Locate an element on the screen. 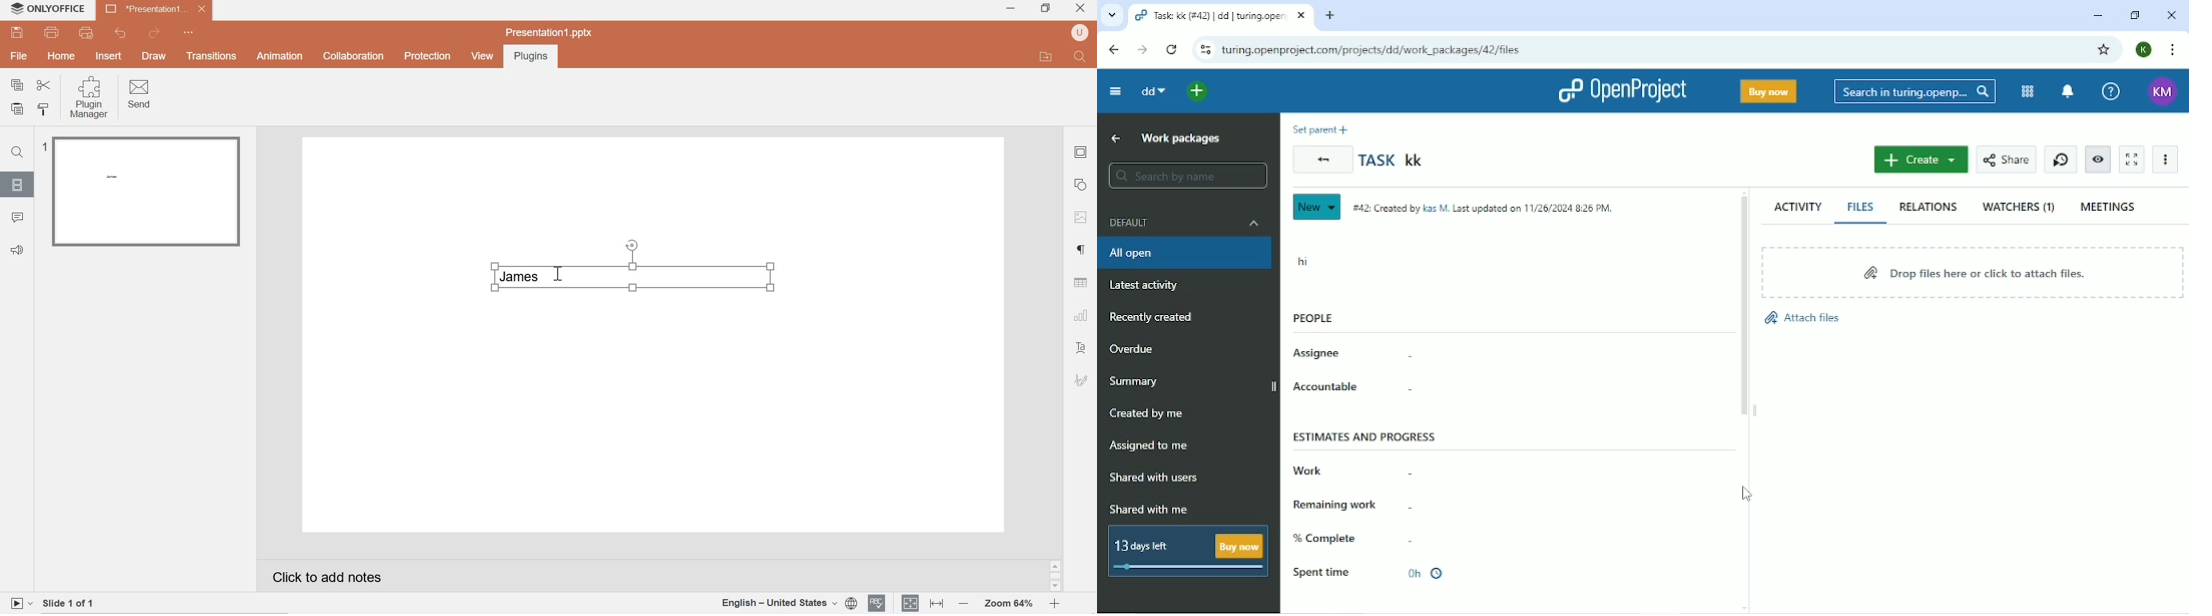  turing.openproject.com/projects/dd/work_packages/42/files is located at coordinates (1374, 50).